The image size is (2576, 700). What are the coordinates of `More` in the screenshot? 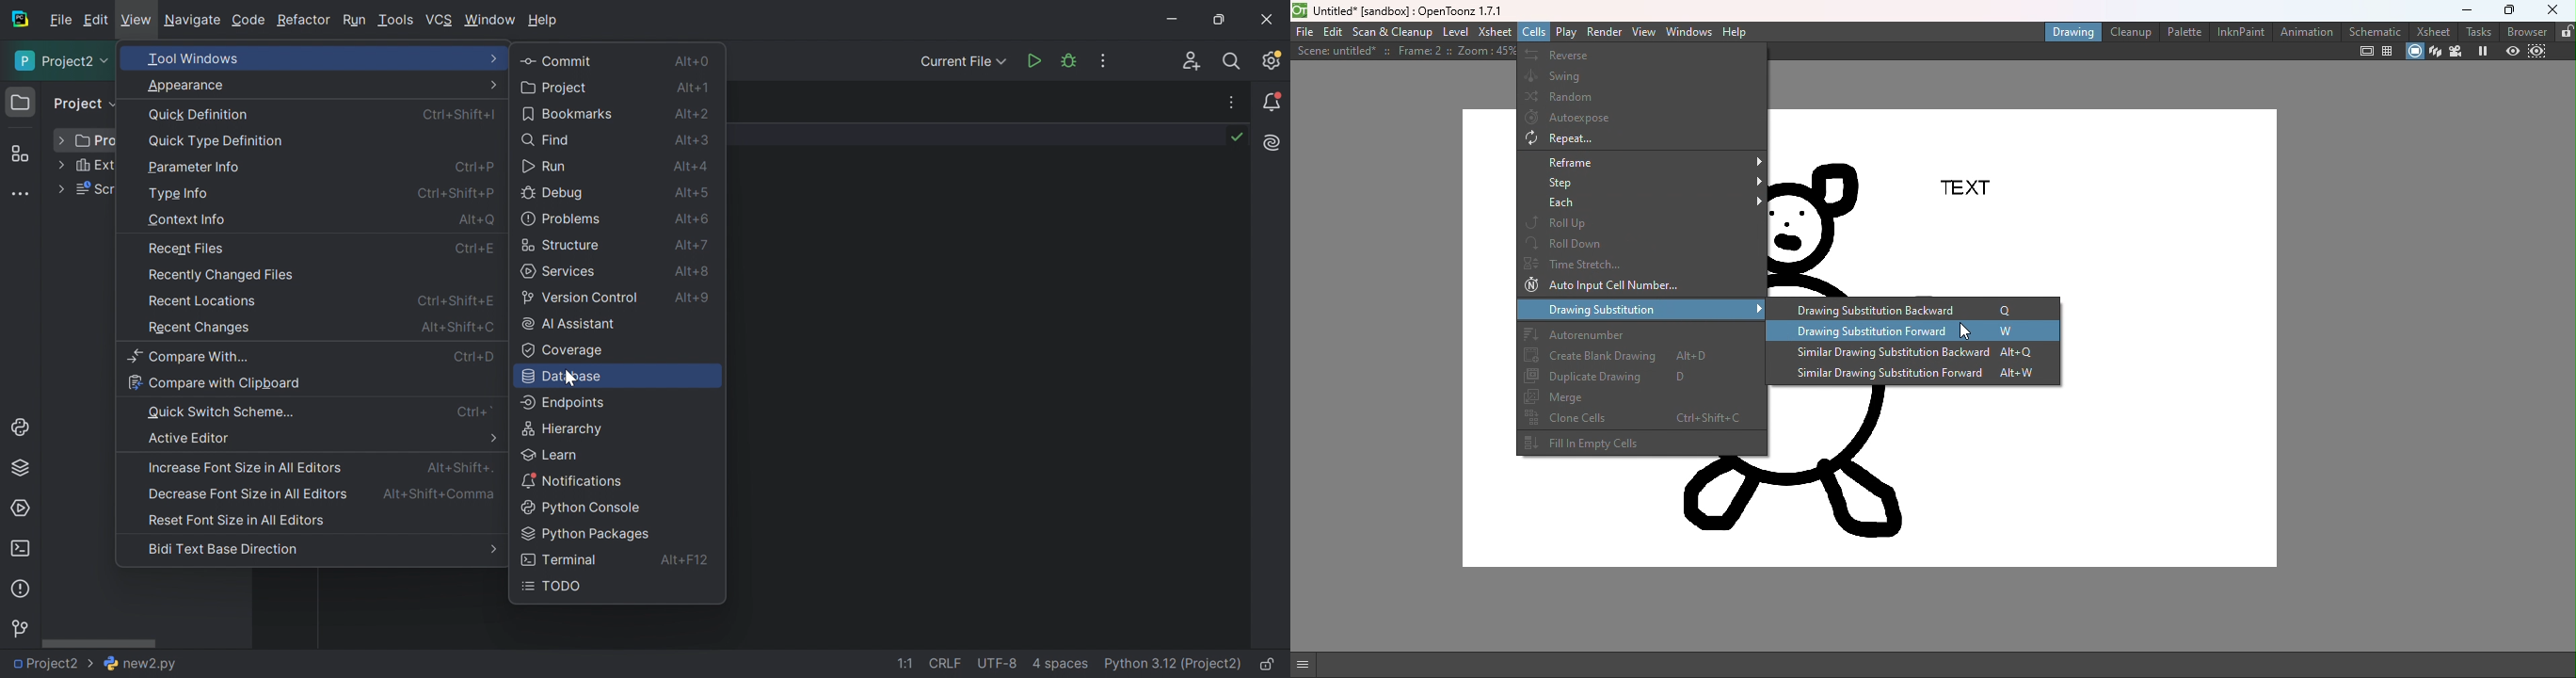 It's located at (63, 141).